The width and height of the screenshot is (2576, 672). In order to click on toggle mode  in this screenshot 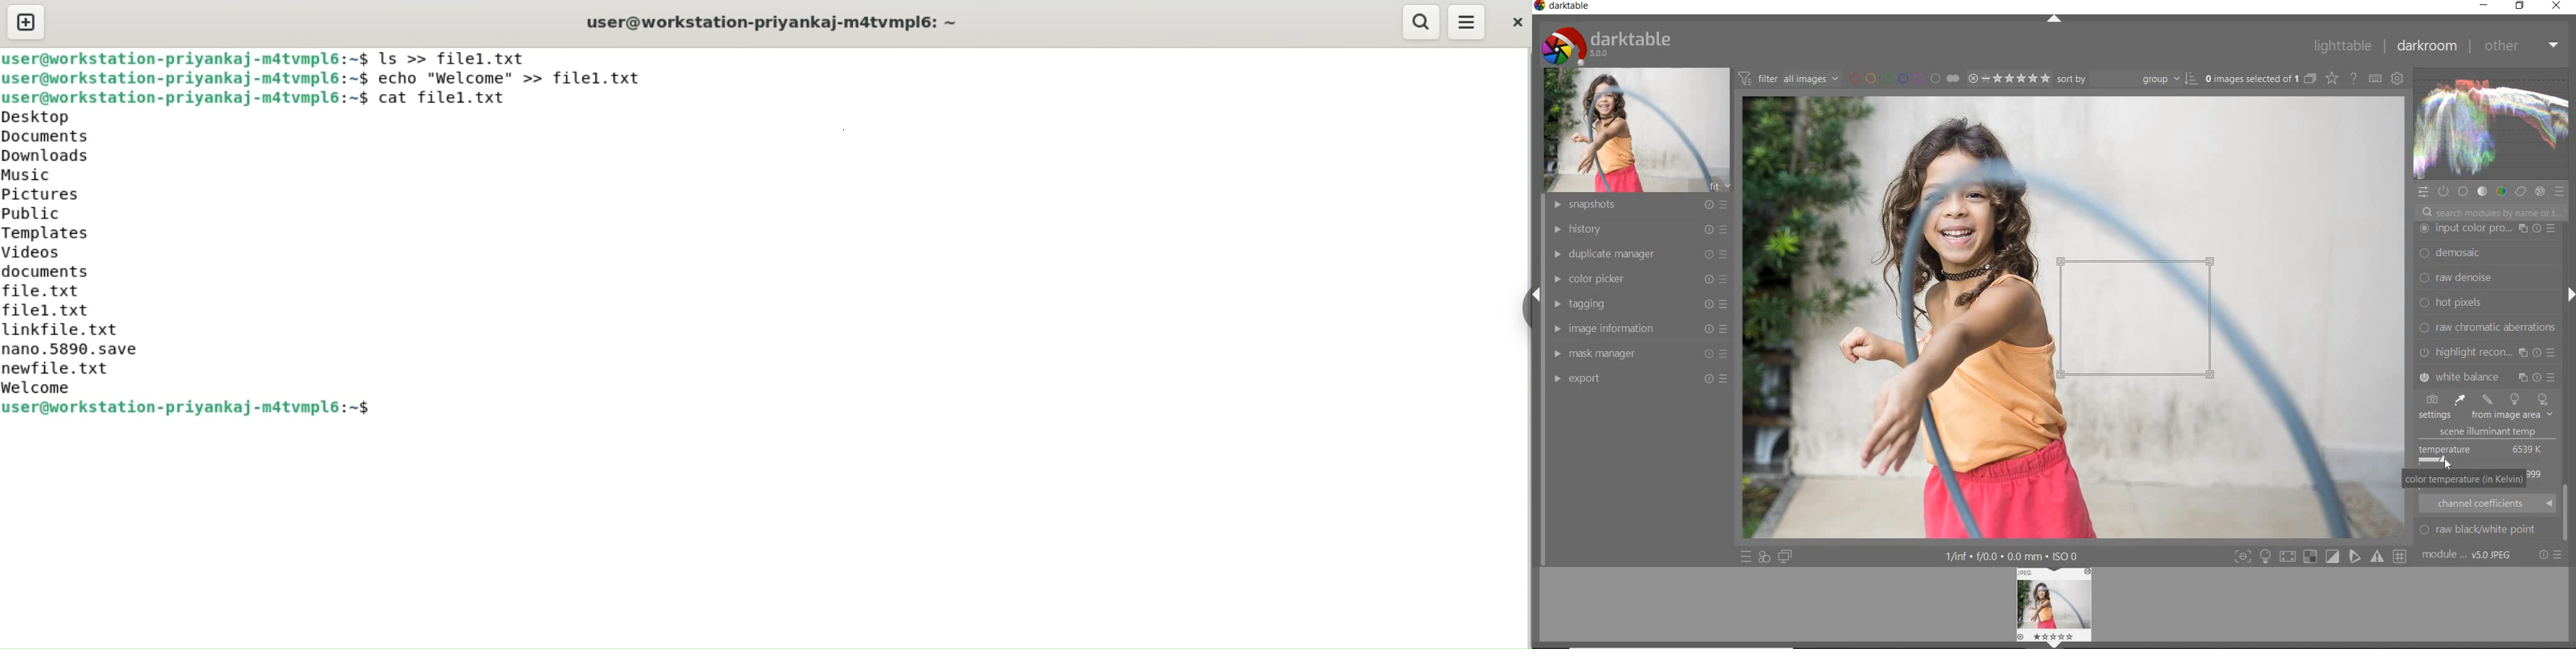, I will do `click(2333, 556)`.